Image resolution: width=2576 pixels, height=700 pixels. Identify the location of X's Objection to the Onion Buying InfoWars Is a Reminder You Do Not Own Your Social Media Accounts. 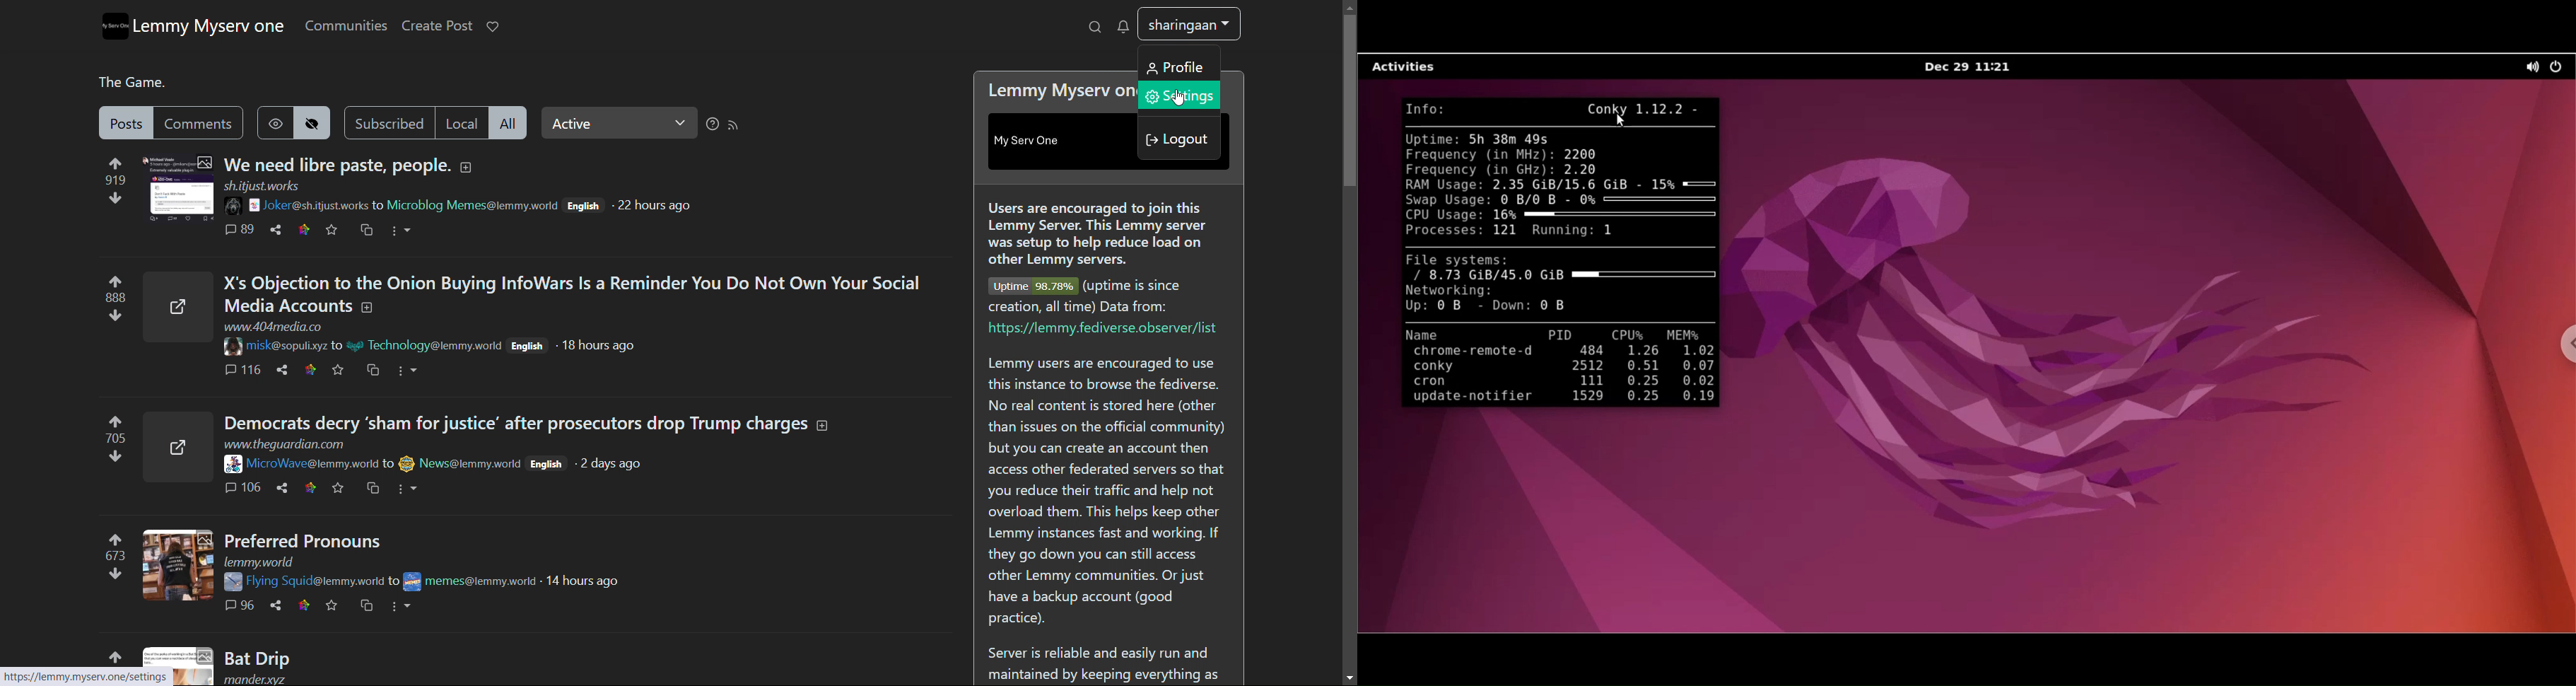
(582, 293).